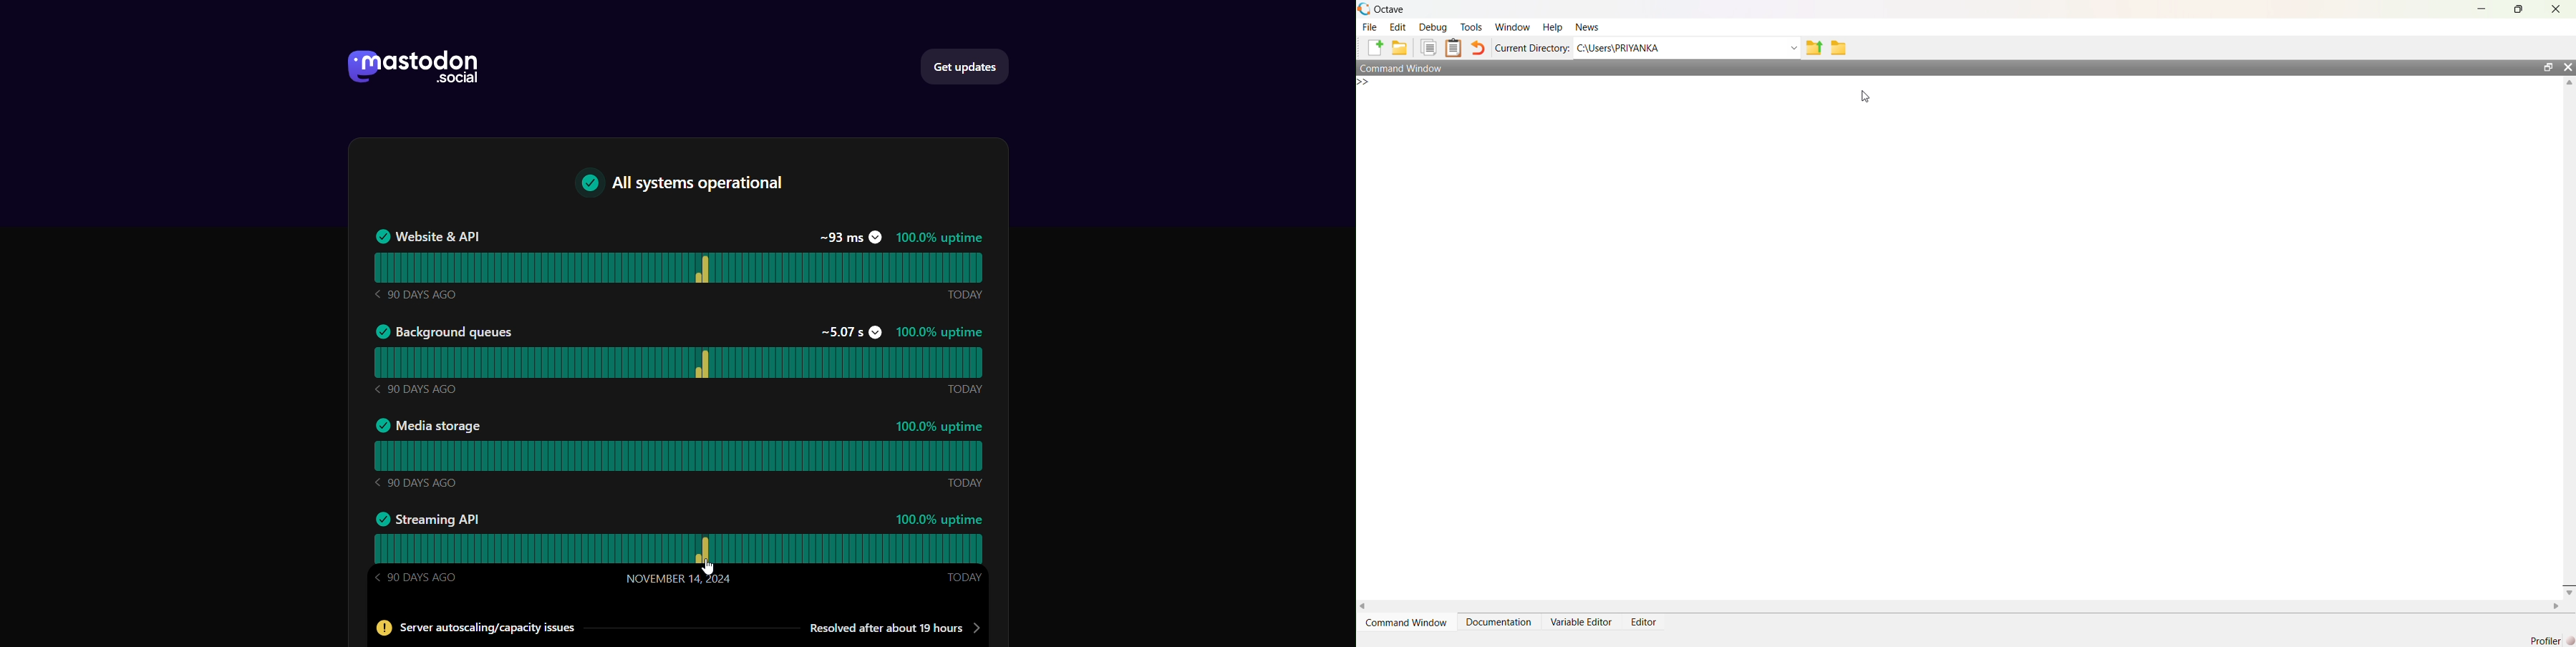  I want to click on ~93ms, so click(849, 237).